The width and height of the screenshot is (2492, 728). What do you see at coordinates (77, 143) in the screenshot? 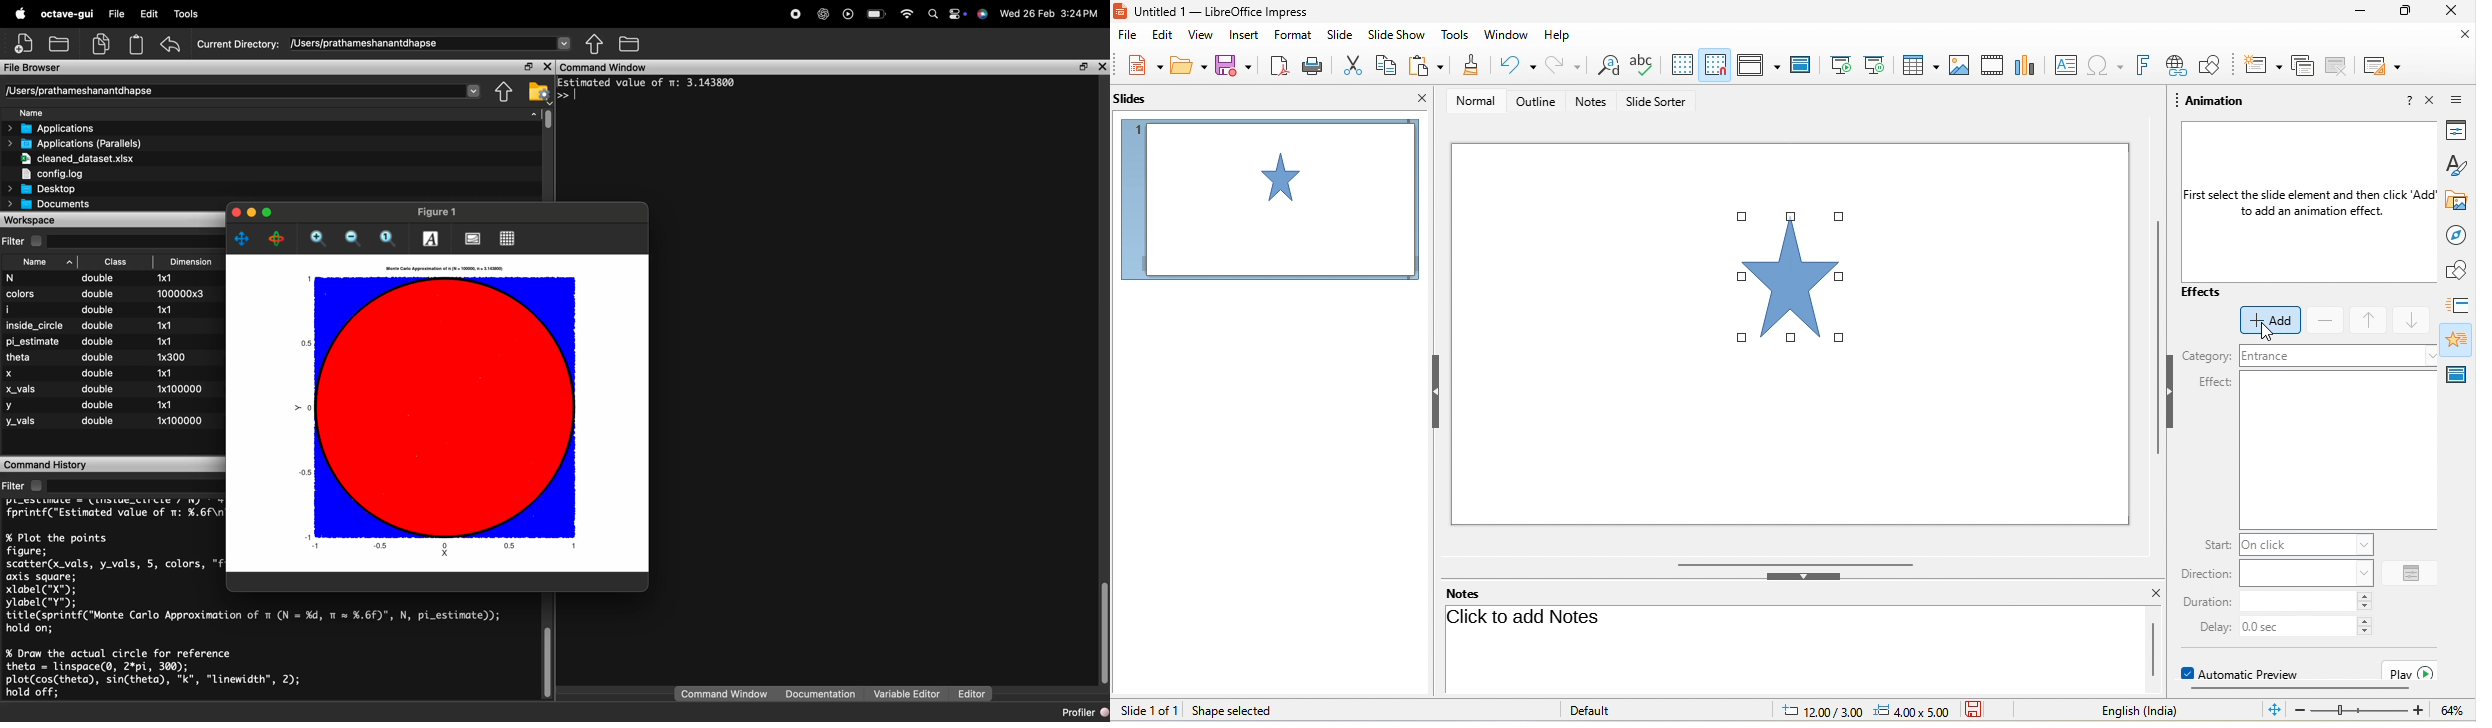
I see `Applications (Parallels)` at bounding box center [77, 143].